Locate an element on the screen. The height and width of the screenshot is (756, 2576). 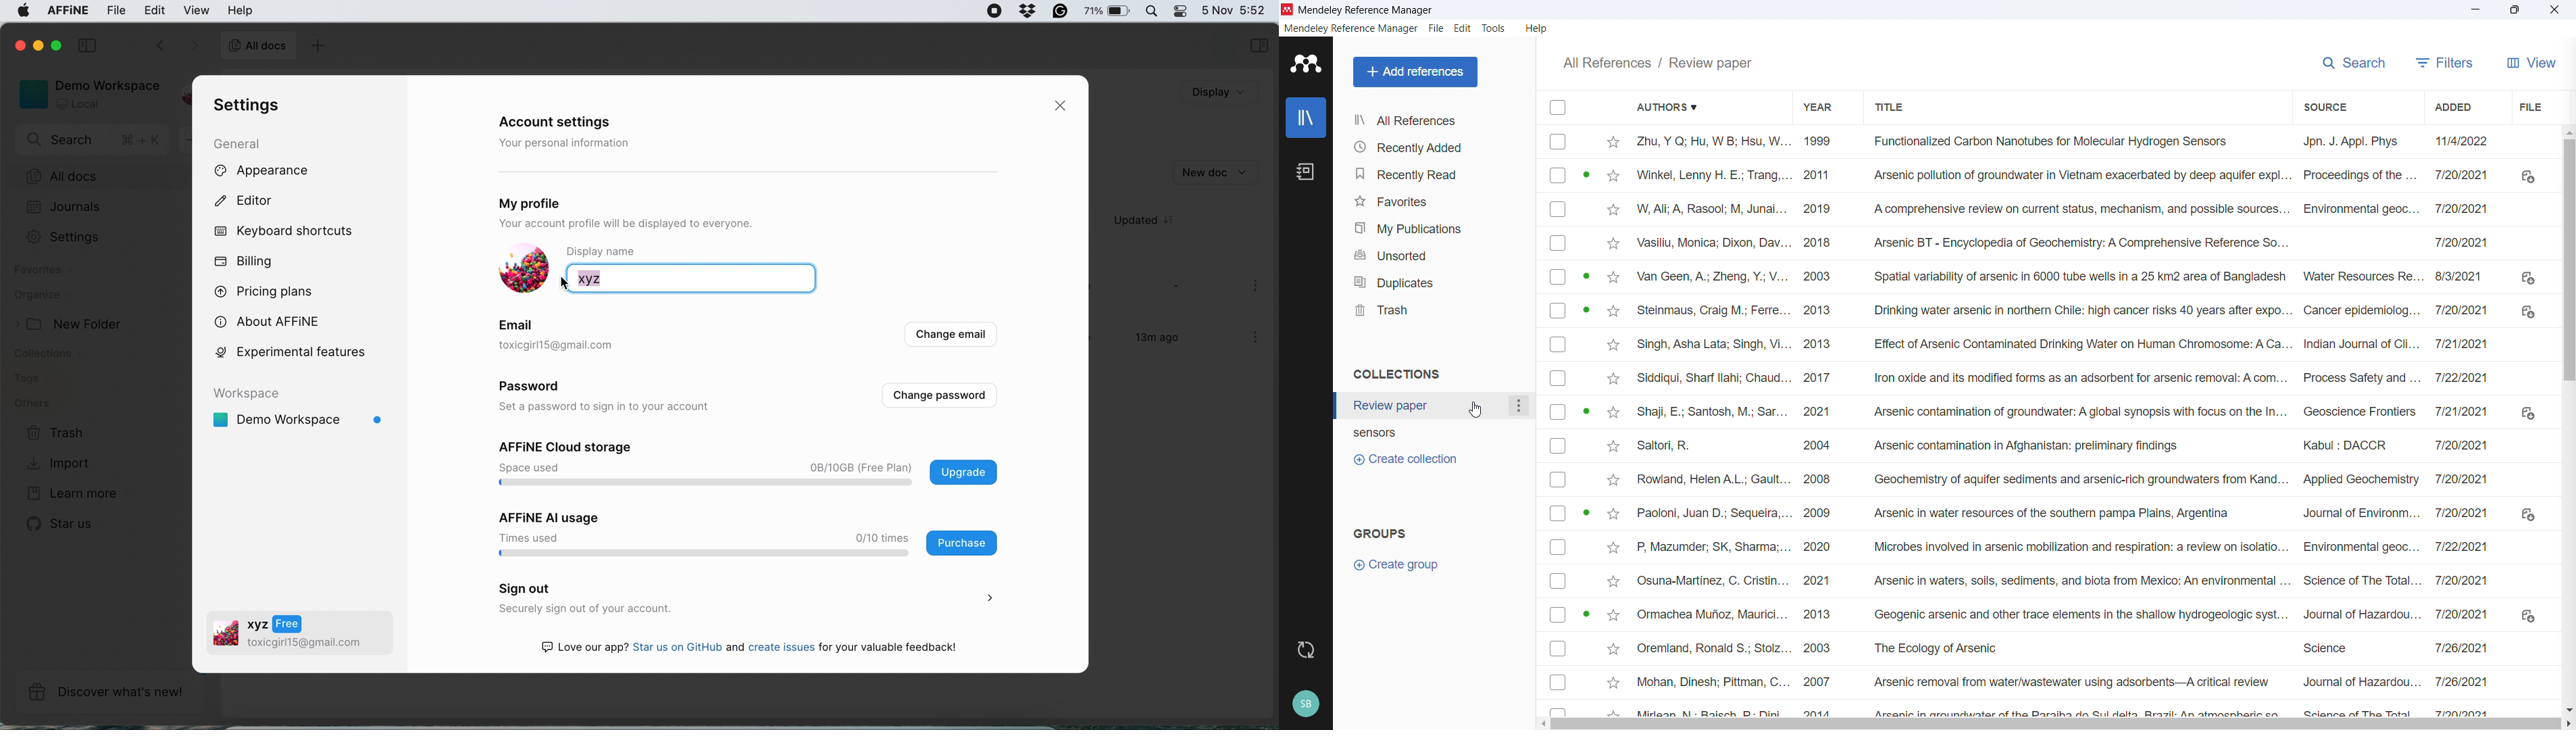
Star Mark Individual entries  is located at coordinates (1611, 423).